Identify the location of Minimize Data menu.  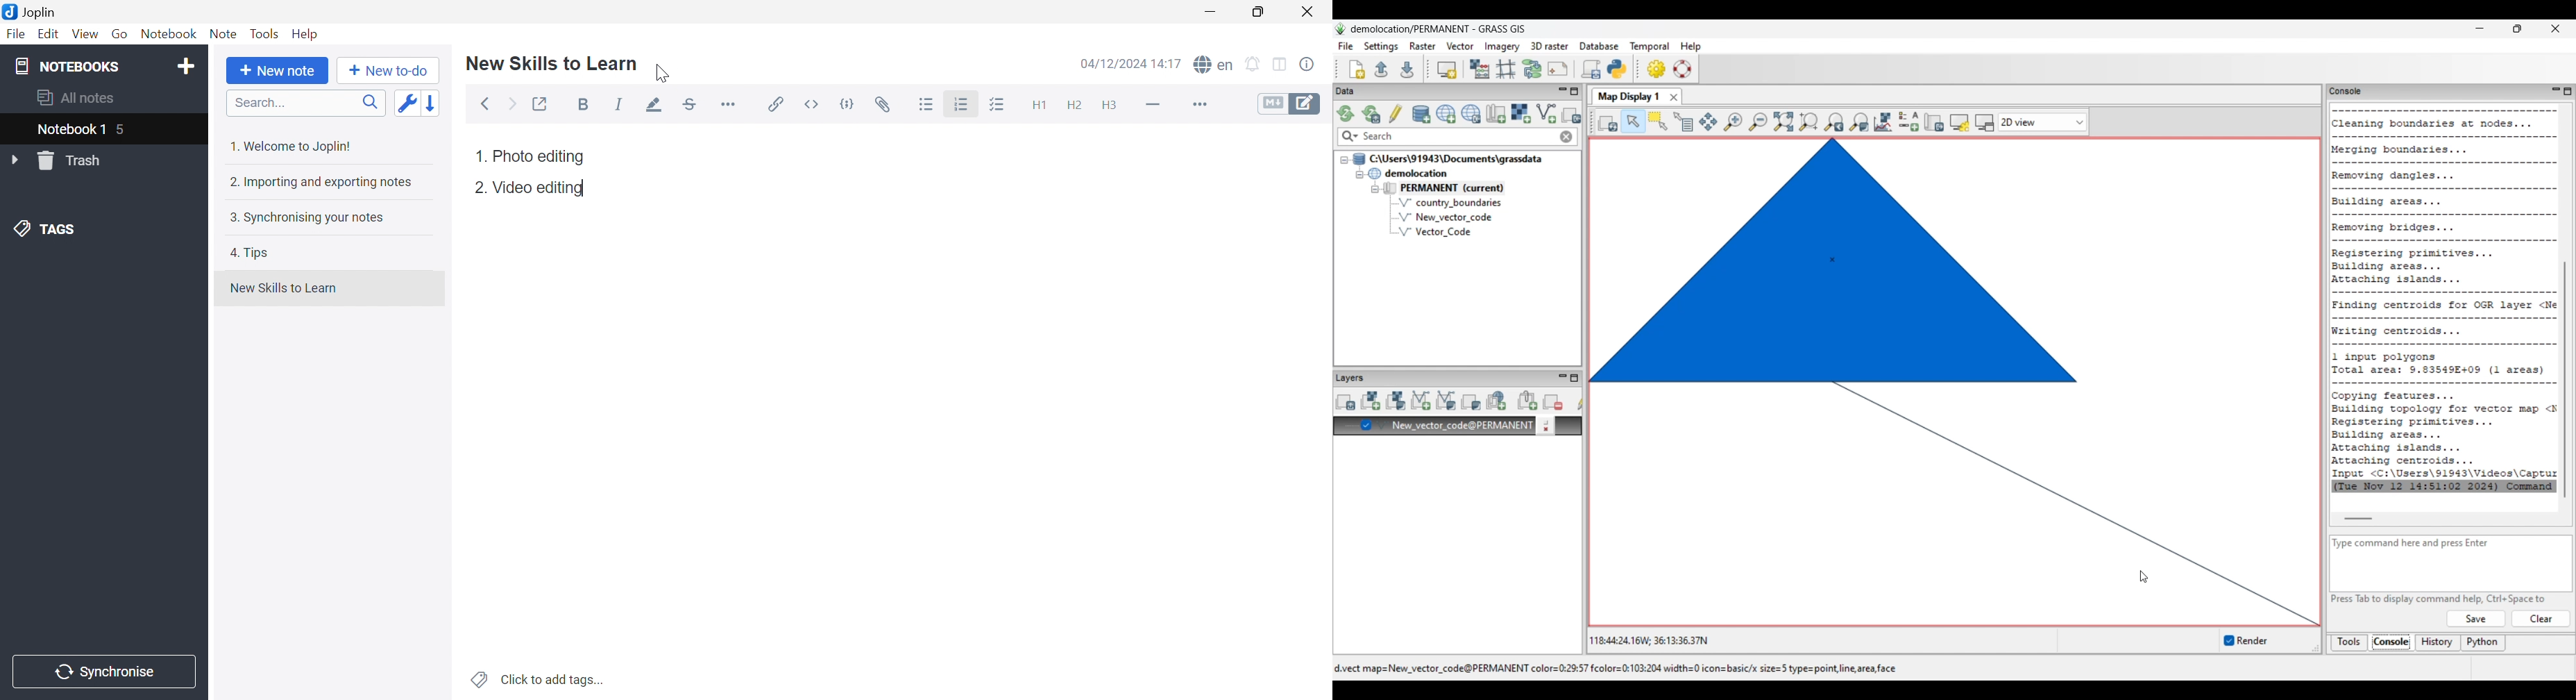
(1562, 92).